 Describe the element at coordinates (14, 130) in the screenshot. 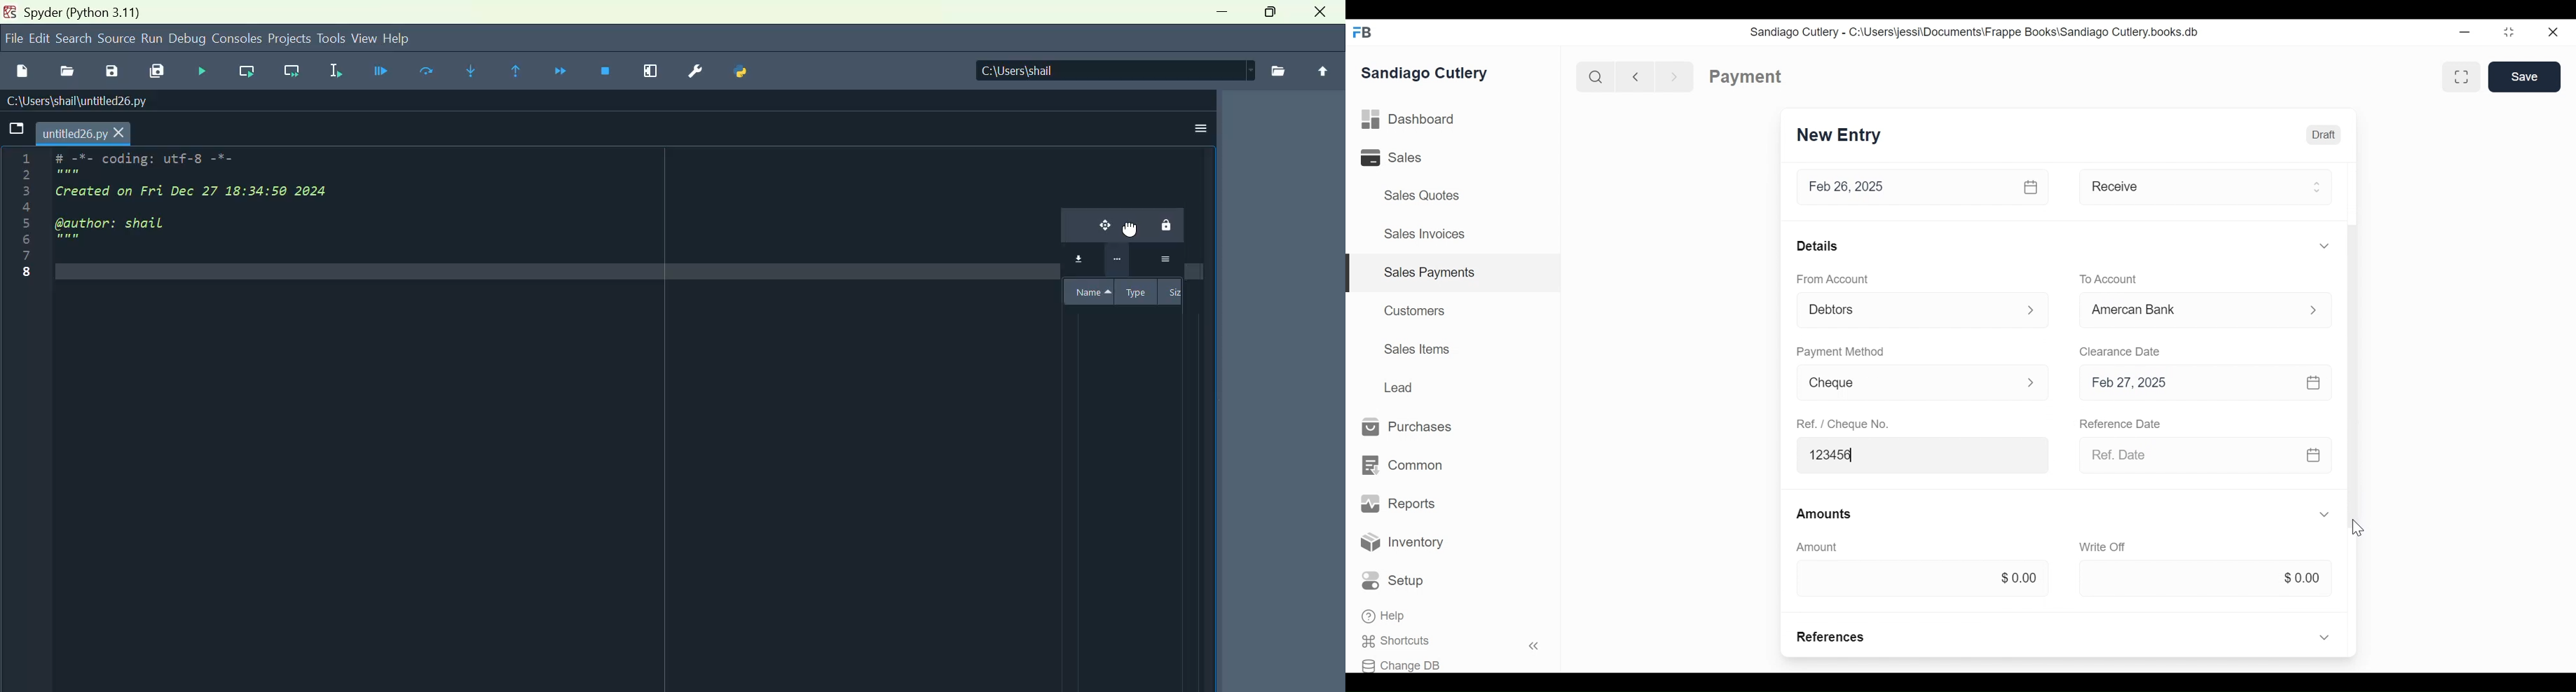

I see `Folders` at that location.